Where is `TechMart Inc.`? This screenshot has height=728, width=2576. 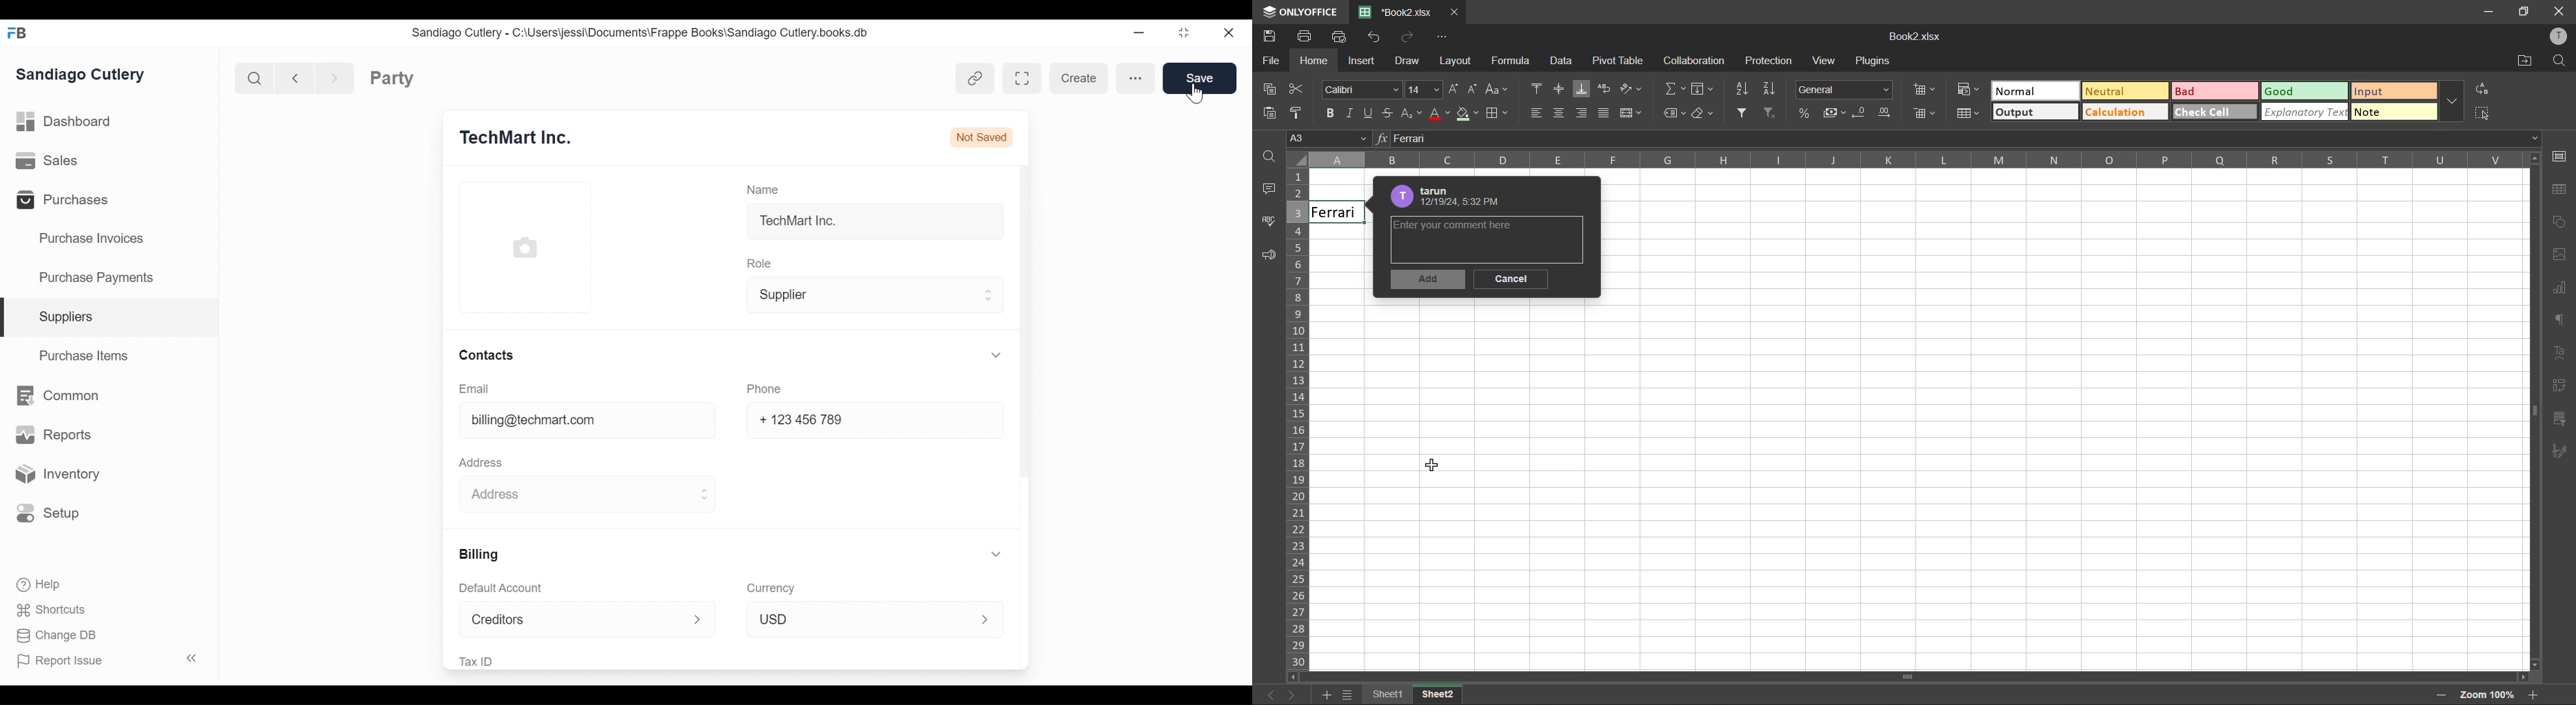
TechMart Inc. is located at coordinates (802, 224).